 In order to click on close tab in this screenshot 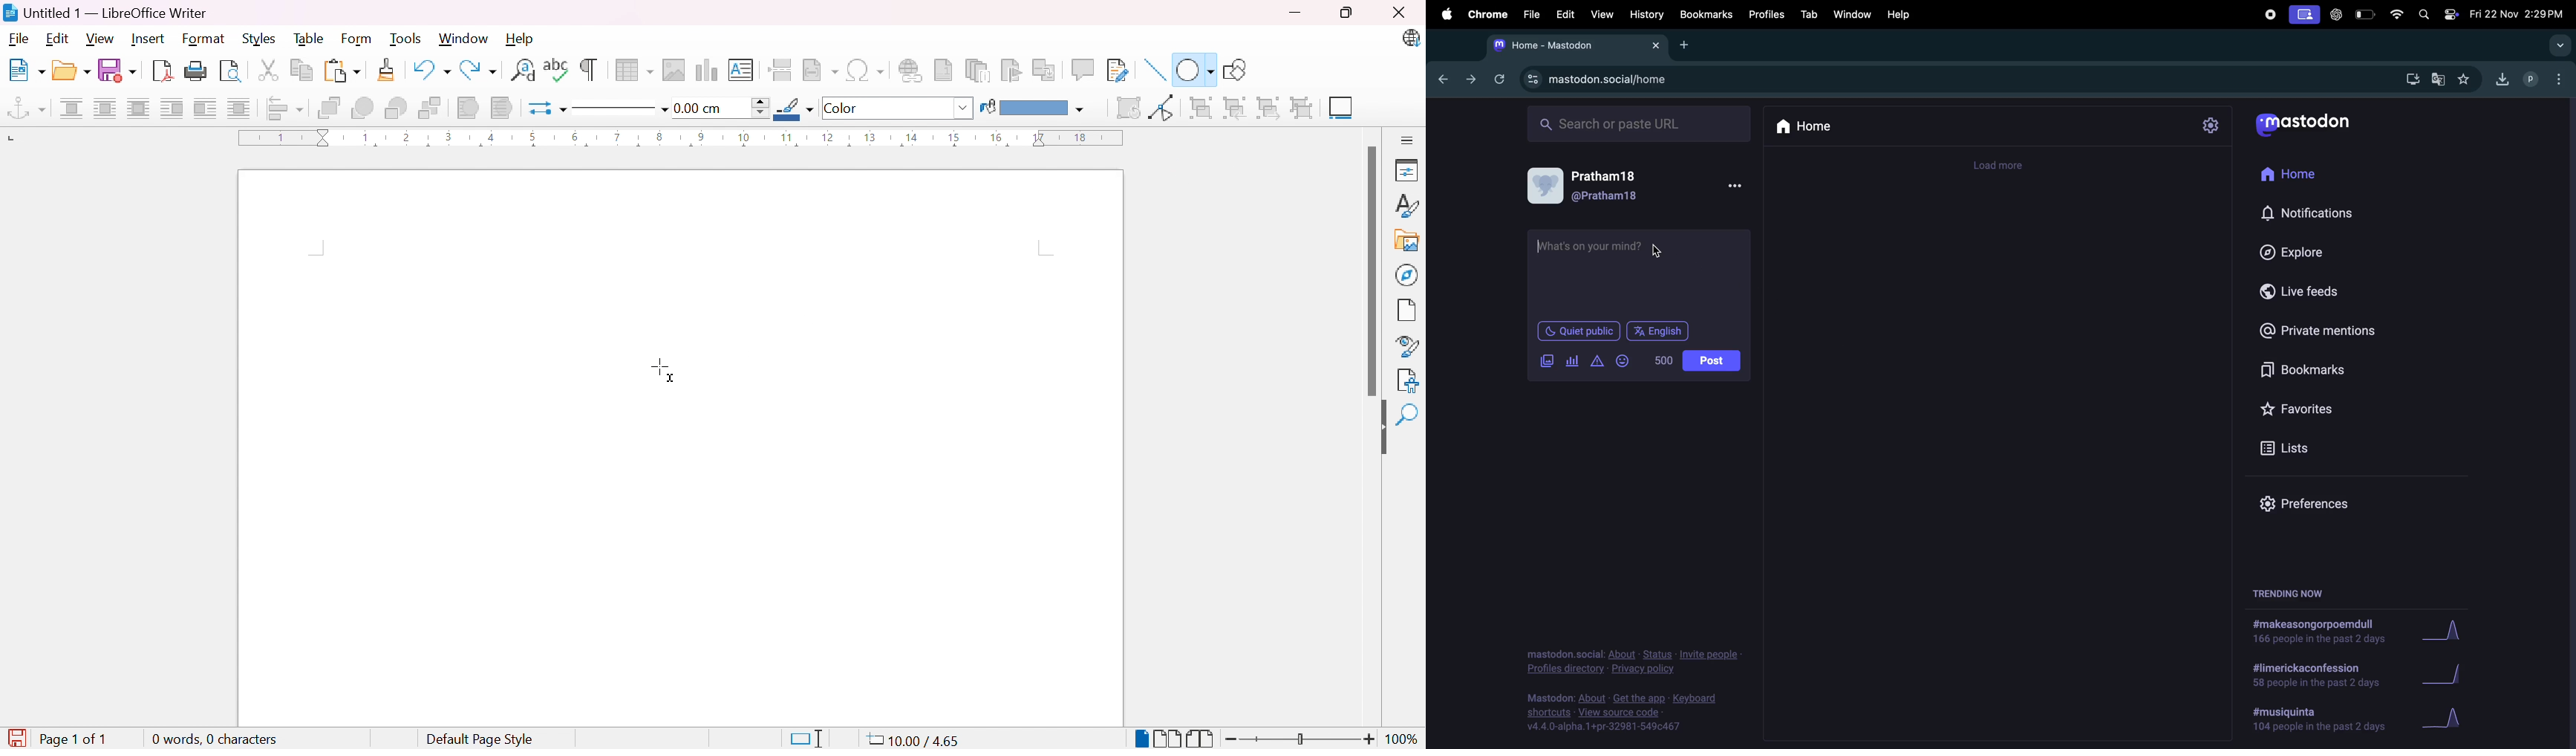, I will do `click(1659, 45)`.